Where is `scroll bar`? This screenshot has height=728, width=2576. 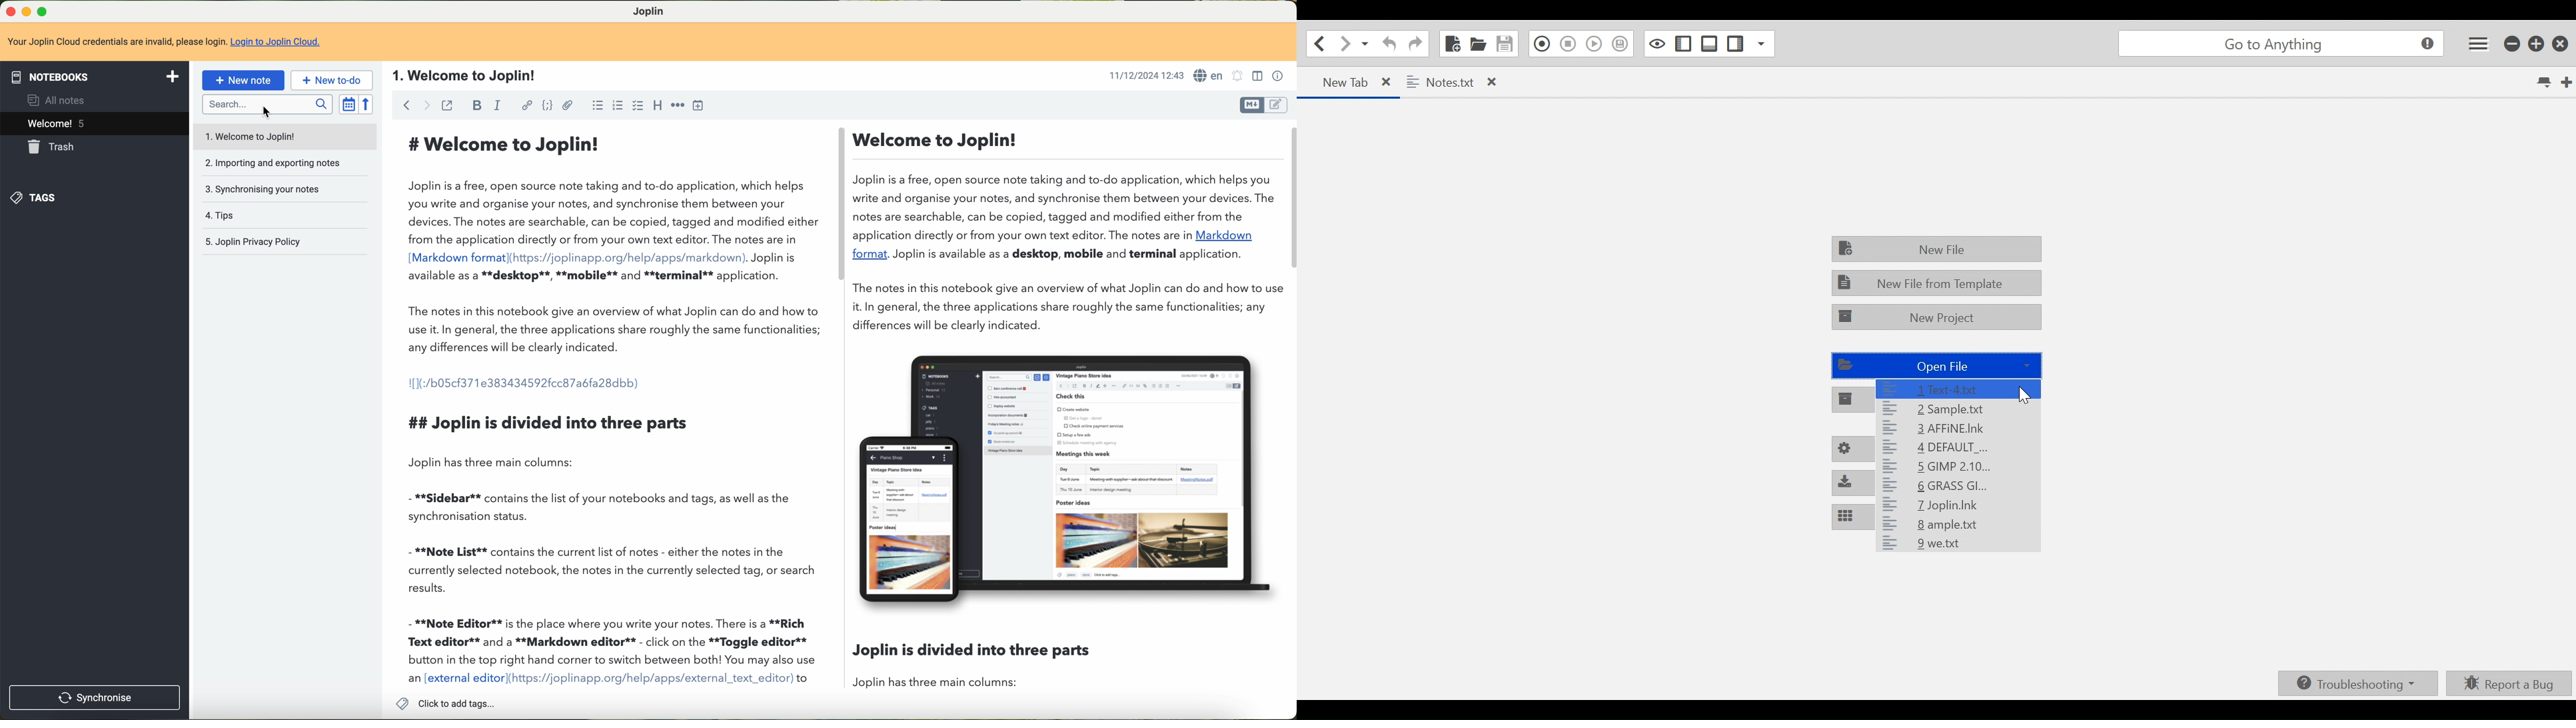 scroll bar is located at coordinates (840, 206).